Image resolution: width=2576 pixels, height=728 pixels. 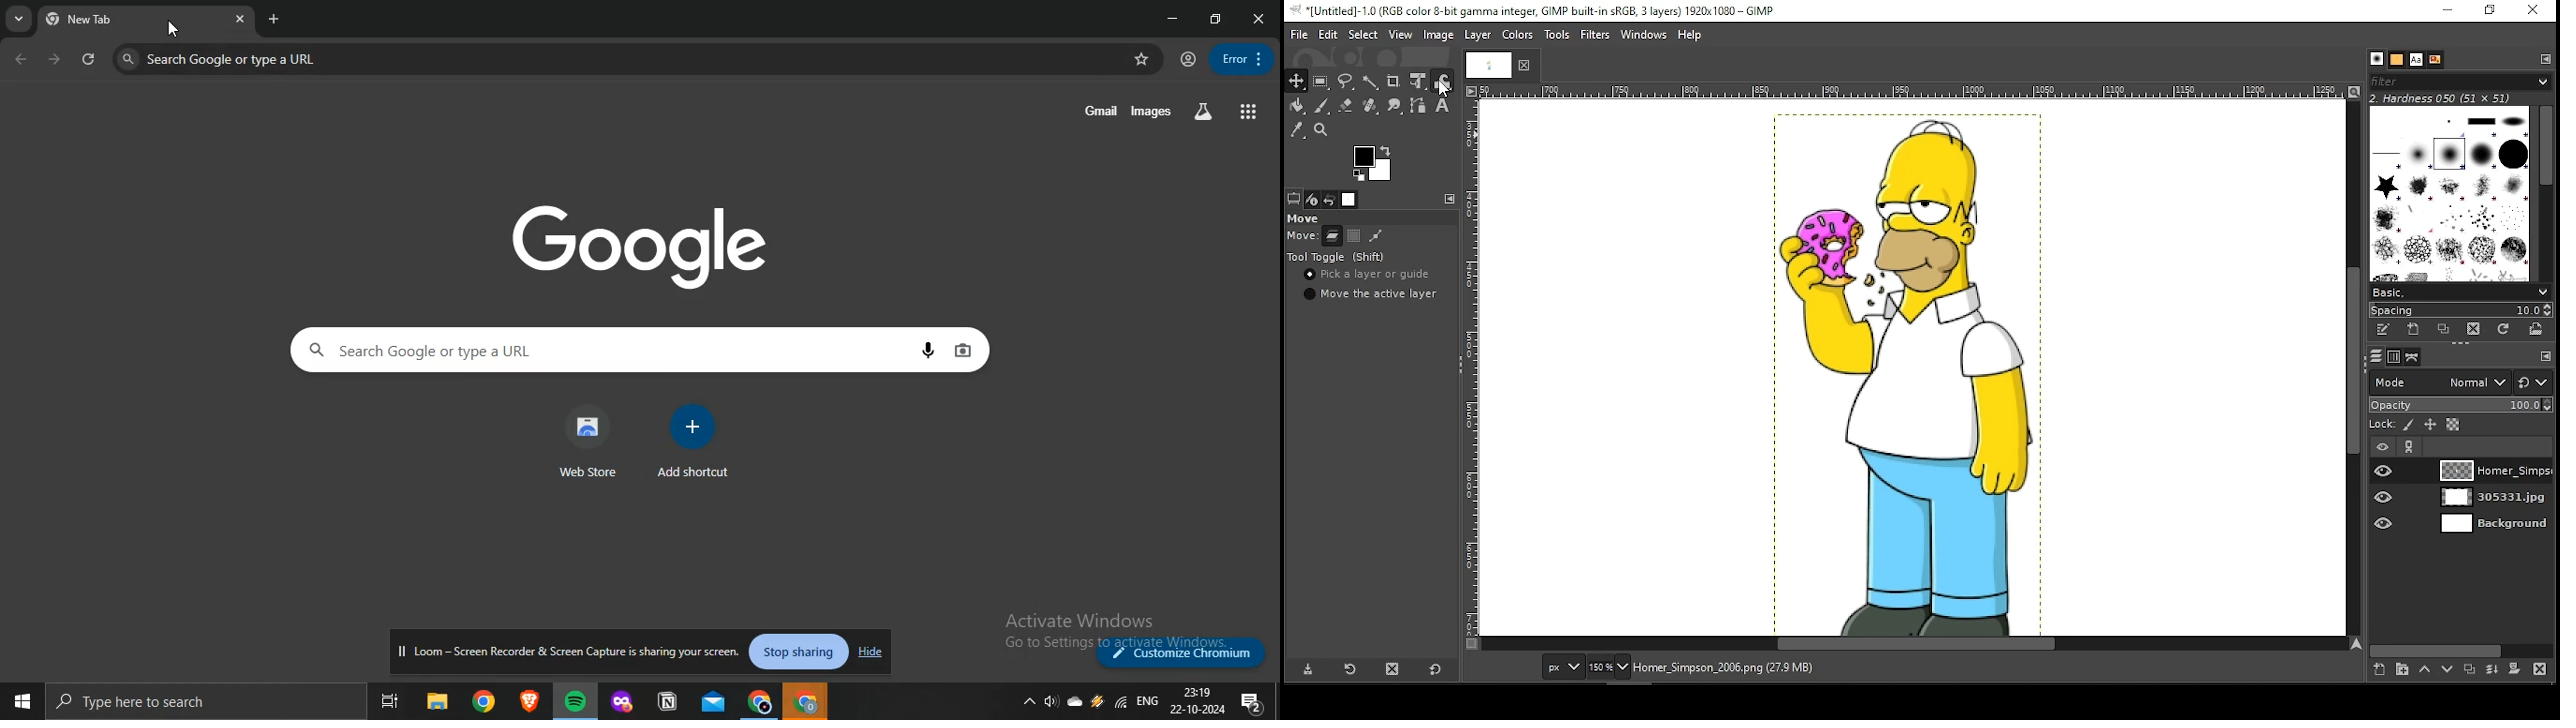 What do you see at coordinates (2386, 498) in the screenshot?
I see `layer visibility on/off` at bounding box center [2386, 498].